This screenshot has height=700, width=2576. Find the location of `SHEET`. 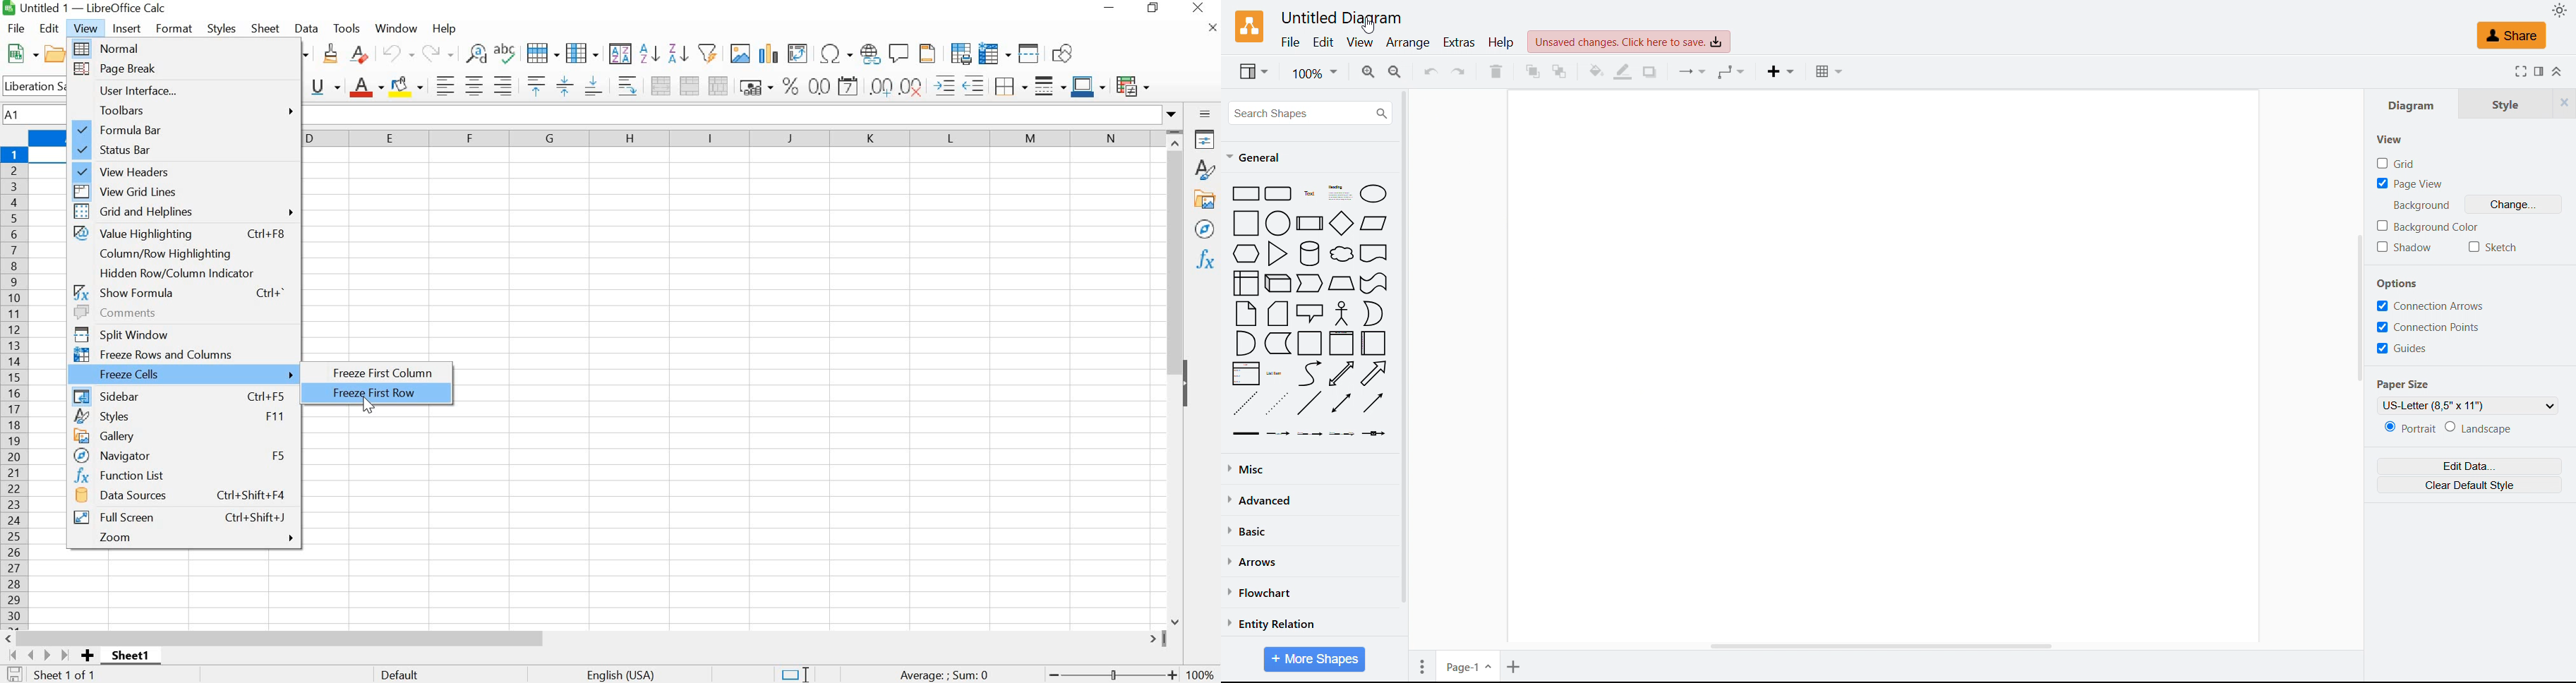

SHEET is located at coordinates (266, 30).